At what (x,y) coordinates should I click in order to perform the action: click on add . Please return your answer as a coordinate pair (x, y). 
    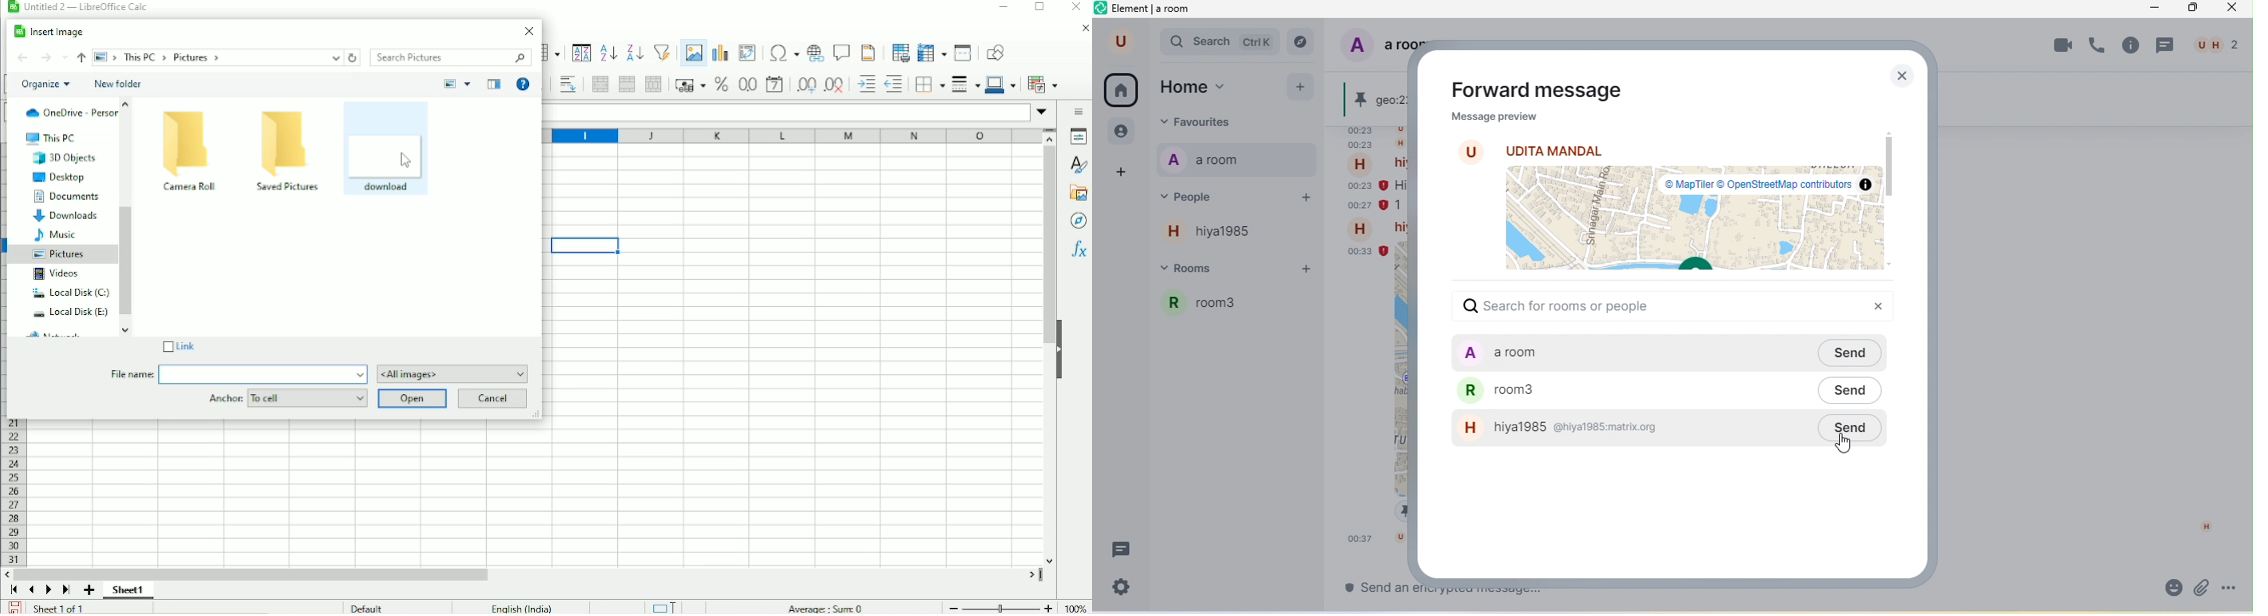
    Looking at the image, I should click on (1301, 88).